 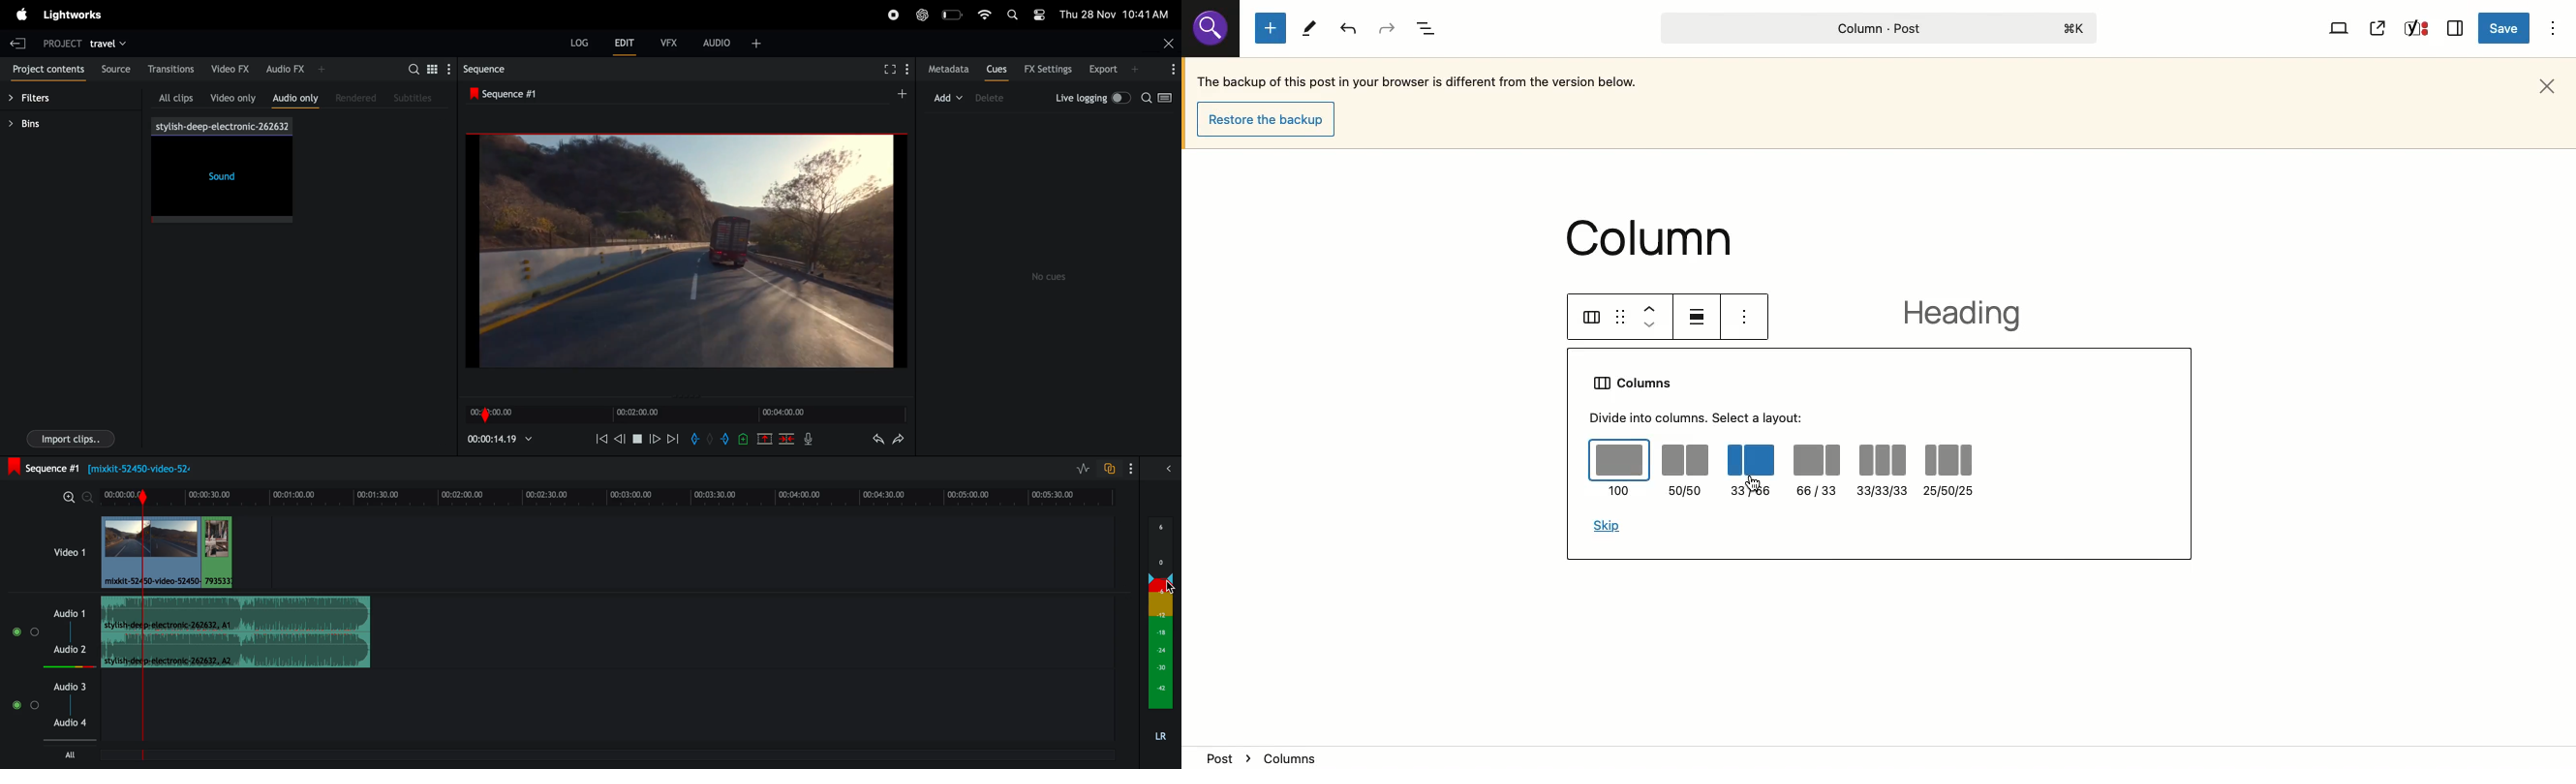 What do you see at coordinates (1271, 120) in the screenshot?
I see `Restore the backup` at bounding box center [1271, 120].